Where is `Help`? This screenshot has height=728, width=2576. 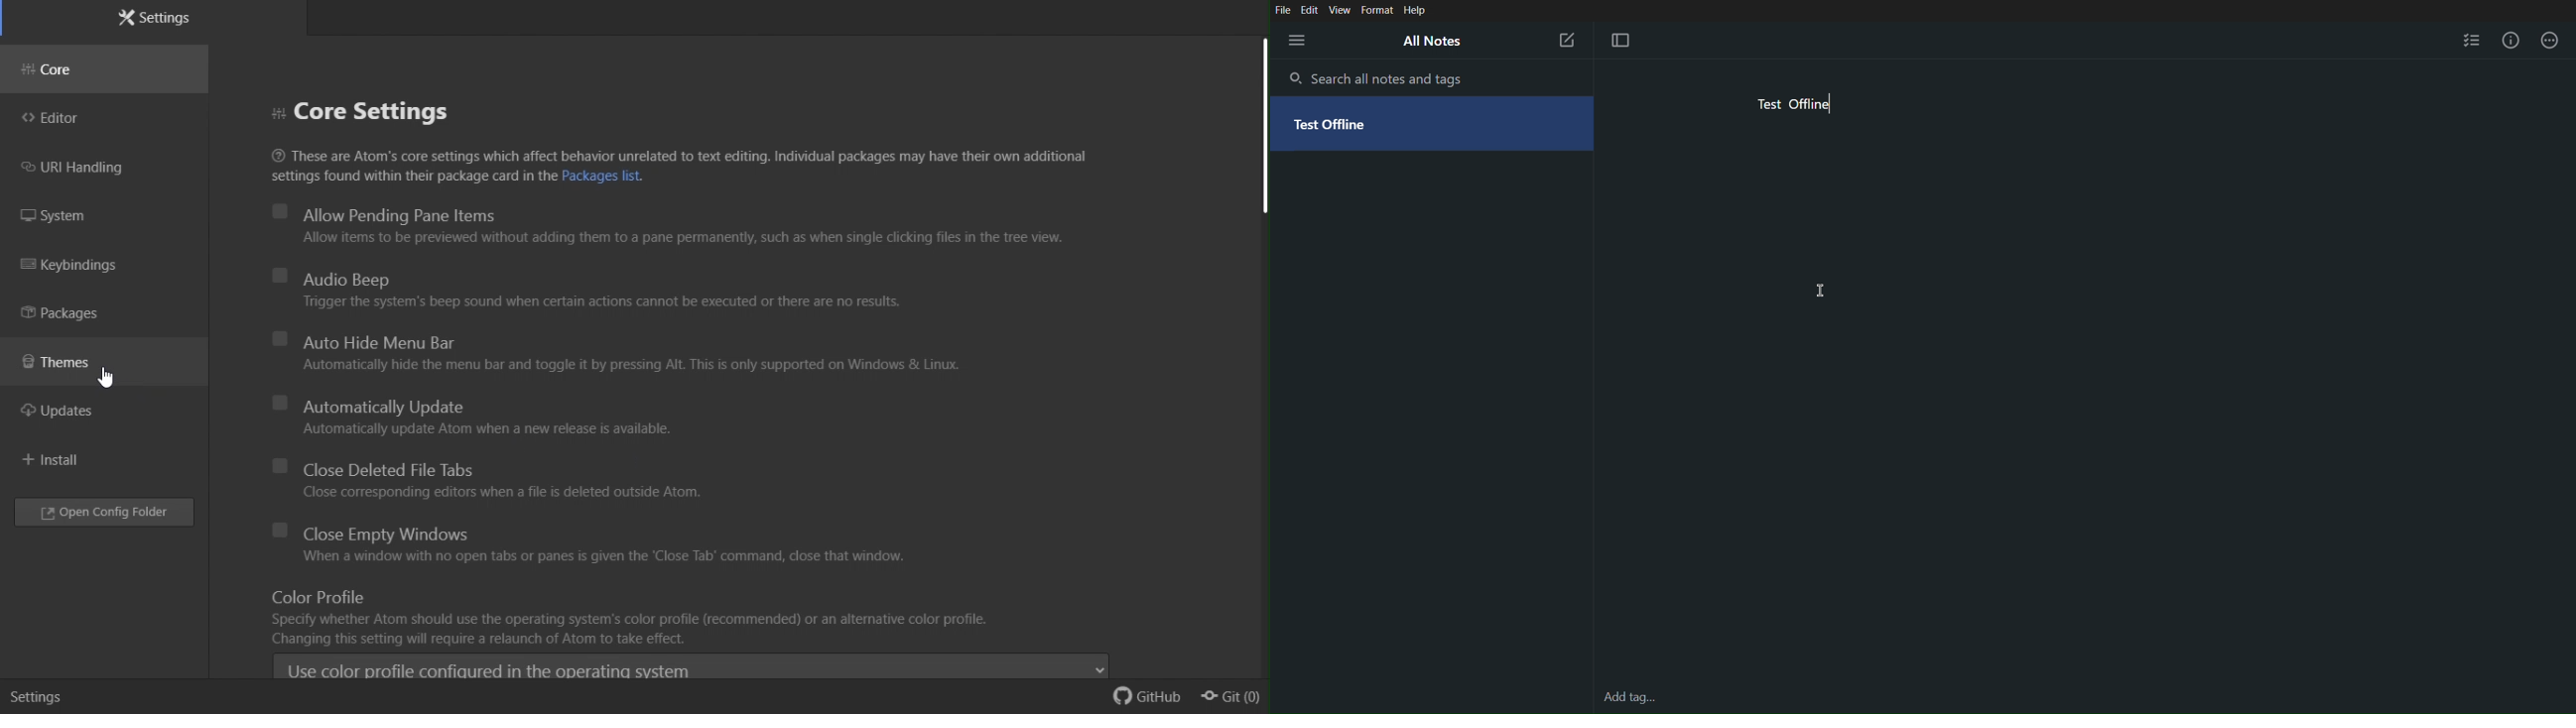 Help is located at coordinates (1415, 10).